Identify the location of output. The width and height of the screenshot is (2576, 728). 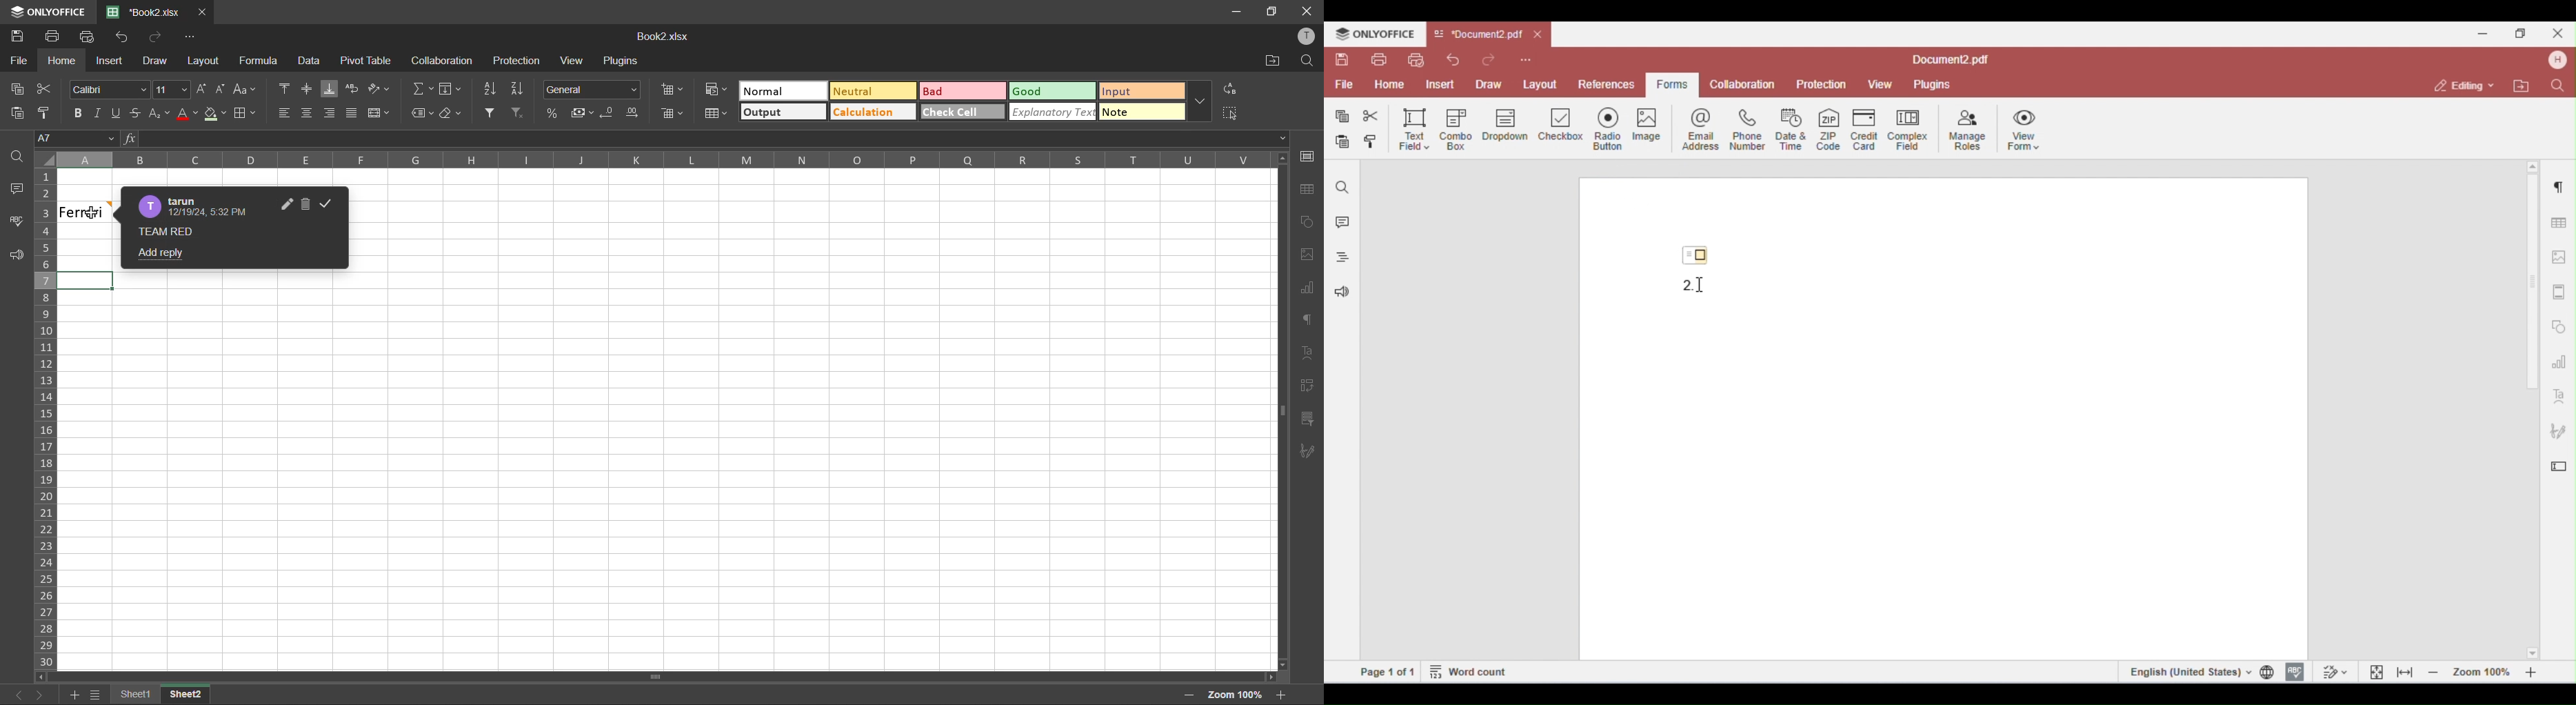
(783, 113).